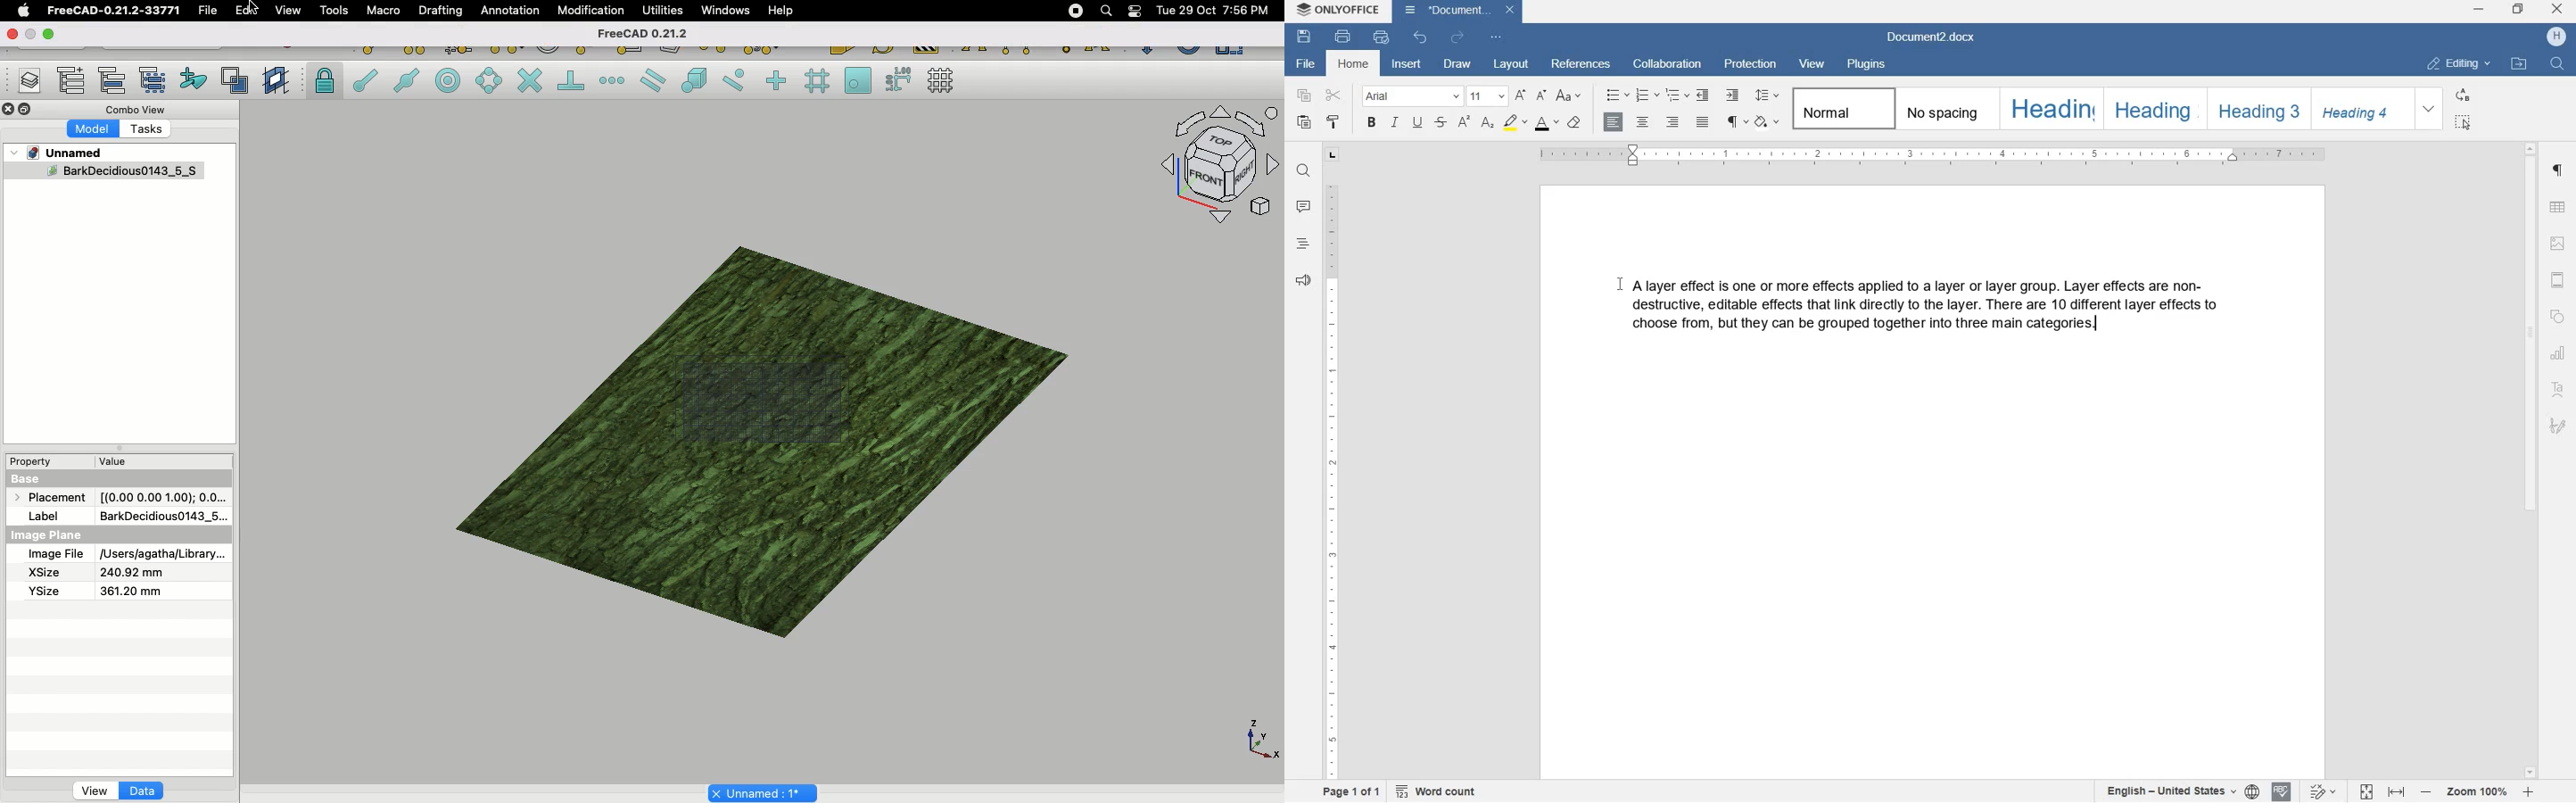 The width and height of the screenshot is (2576, 812). I want to click on font color, so click(1546, 124).